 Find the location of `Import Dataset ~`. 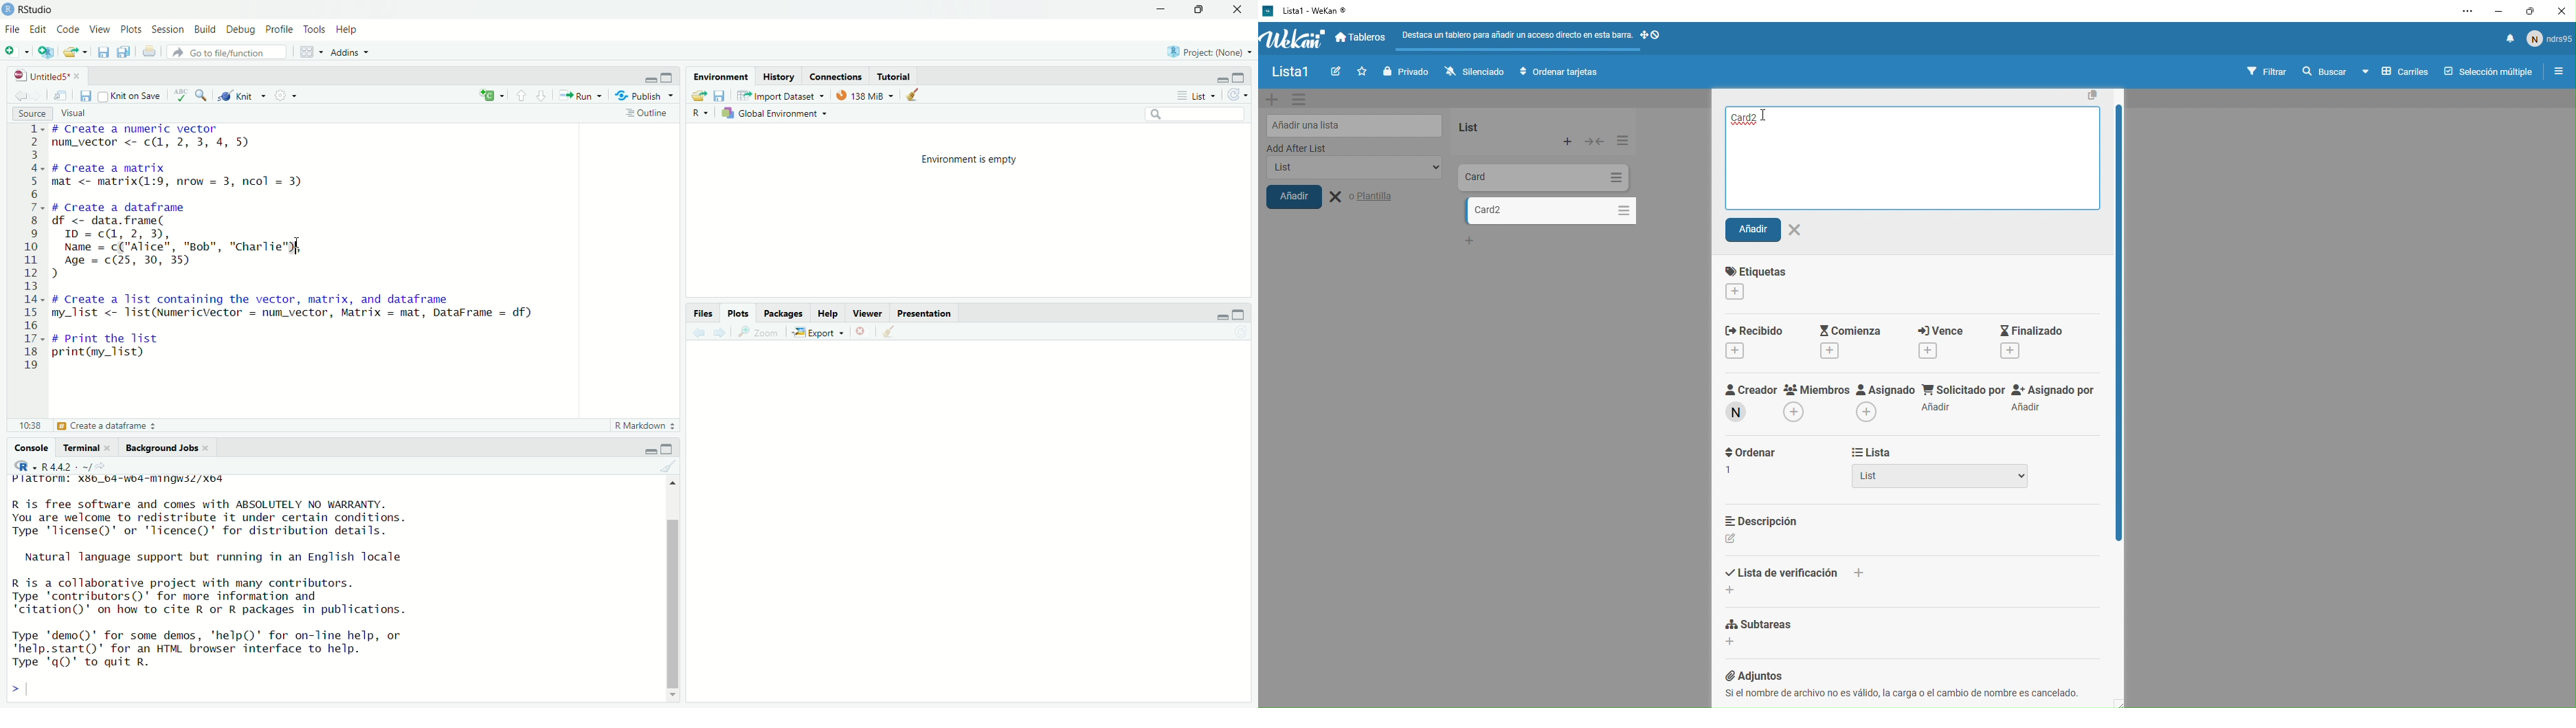

Import Dataset ~ is located at coordinates (780, 96).